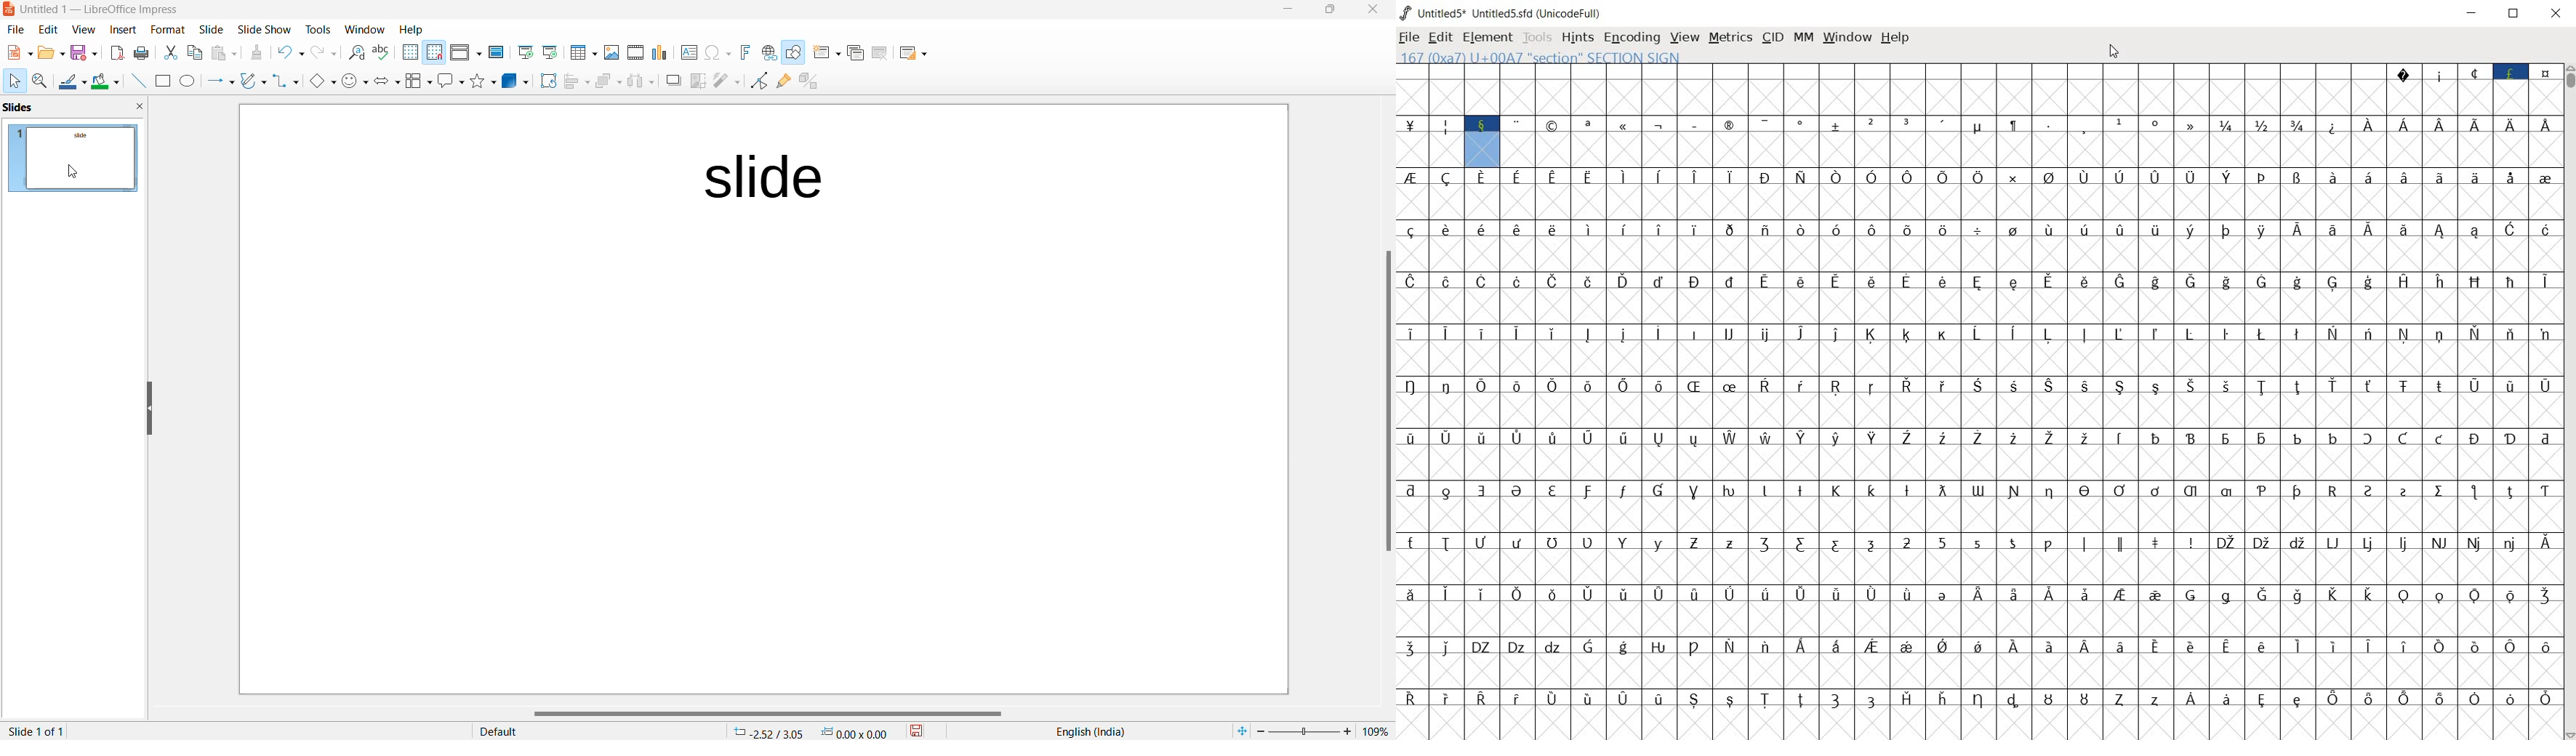  What do you see at coordinates (73, 83) in the screenshot?
I see `line color` at bounding box center [73, 83].